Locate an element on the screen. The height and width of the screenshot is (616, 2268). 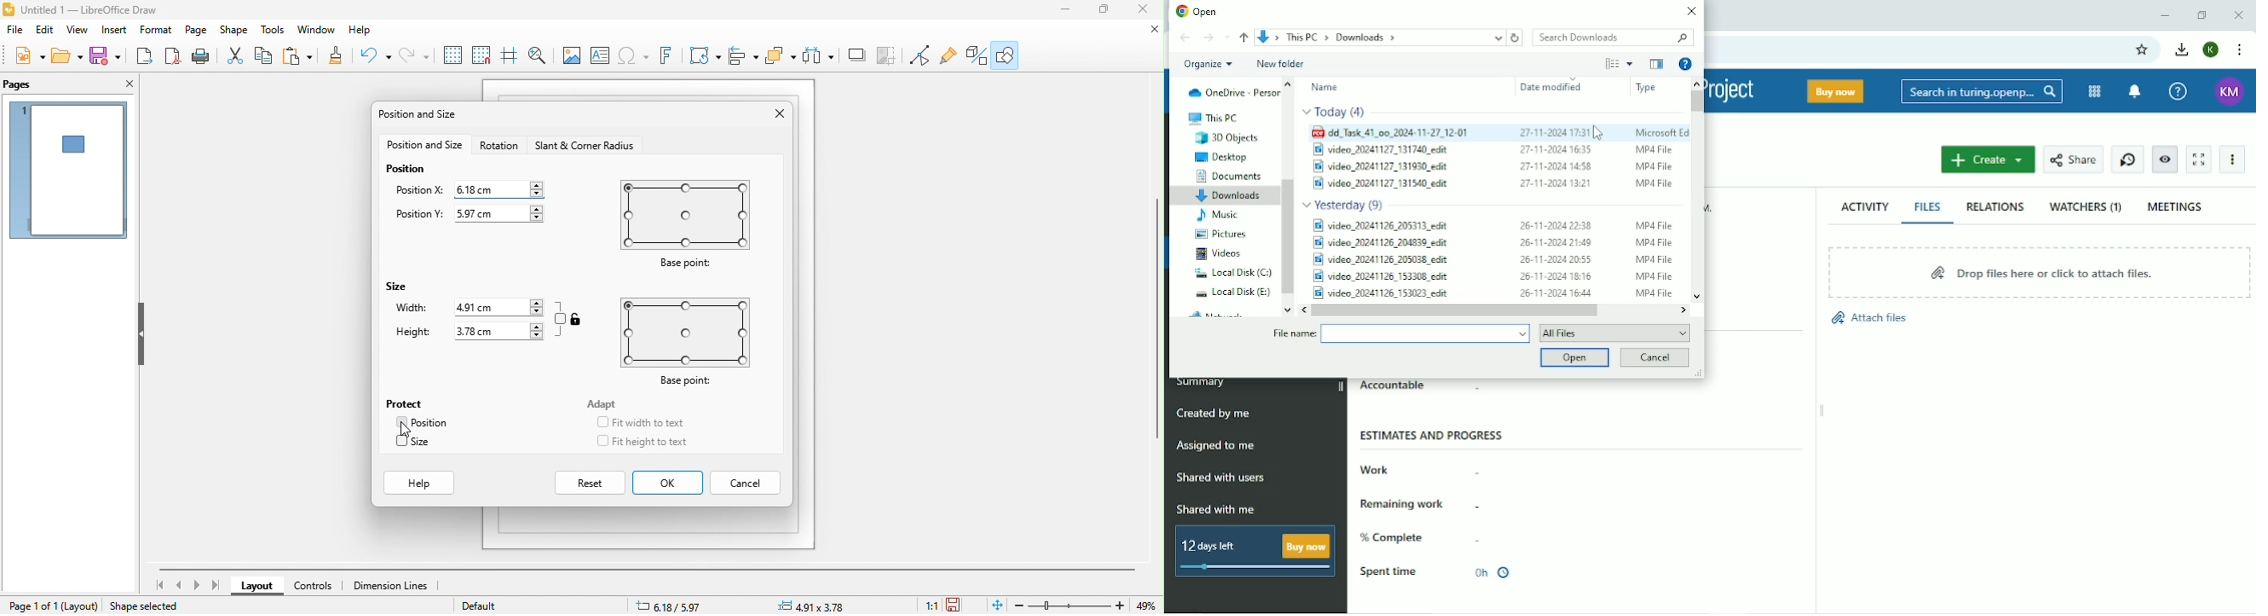
position and size is located at coordinates (421, 116).